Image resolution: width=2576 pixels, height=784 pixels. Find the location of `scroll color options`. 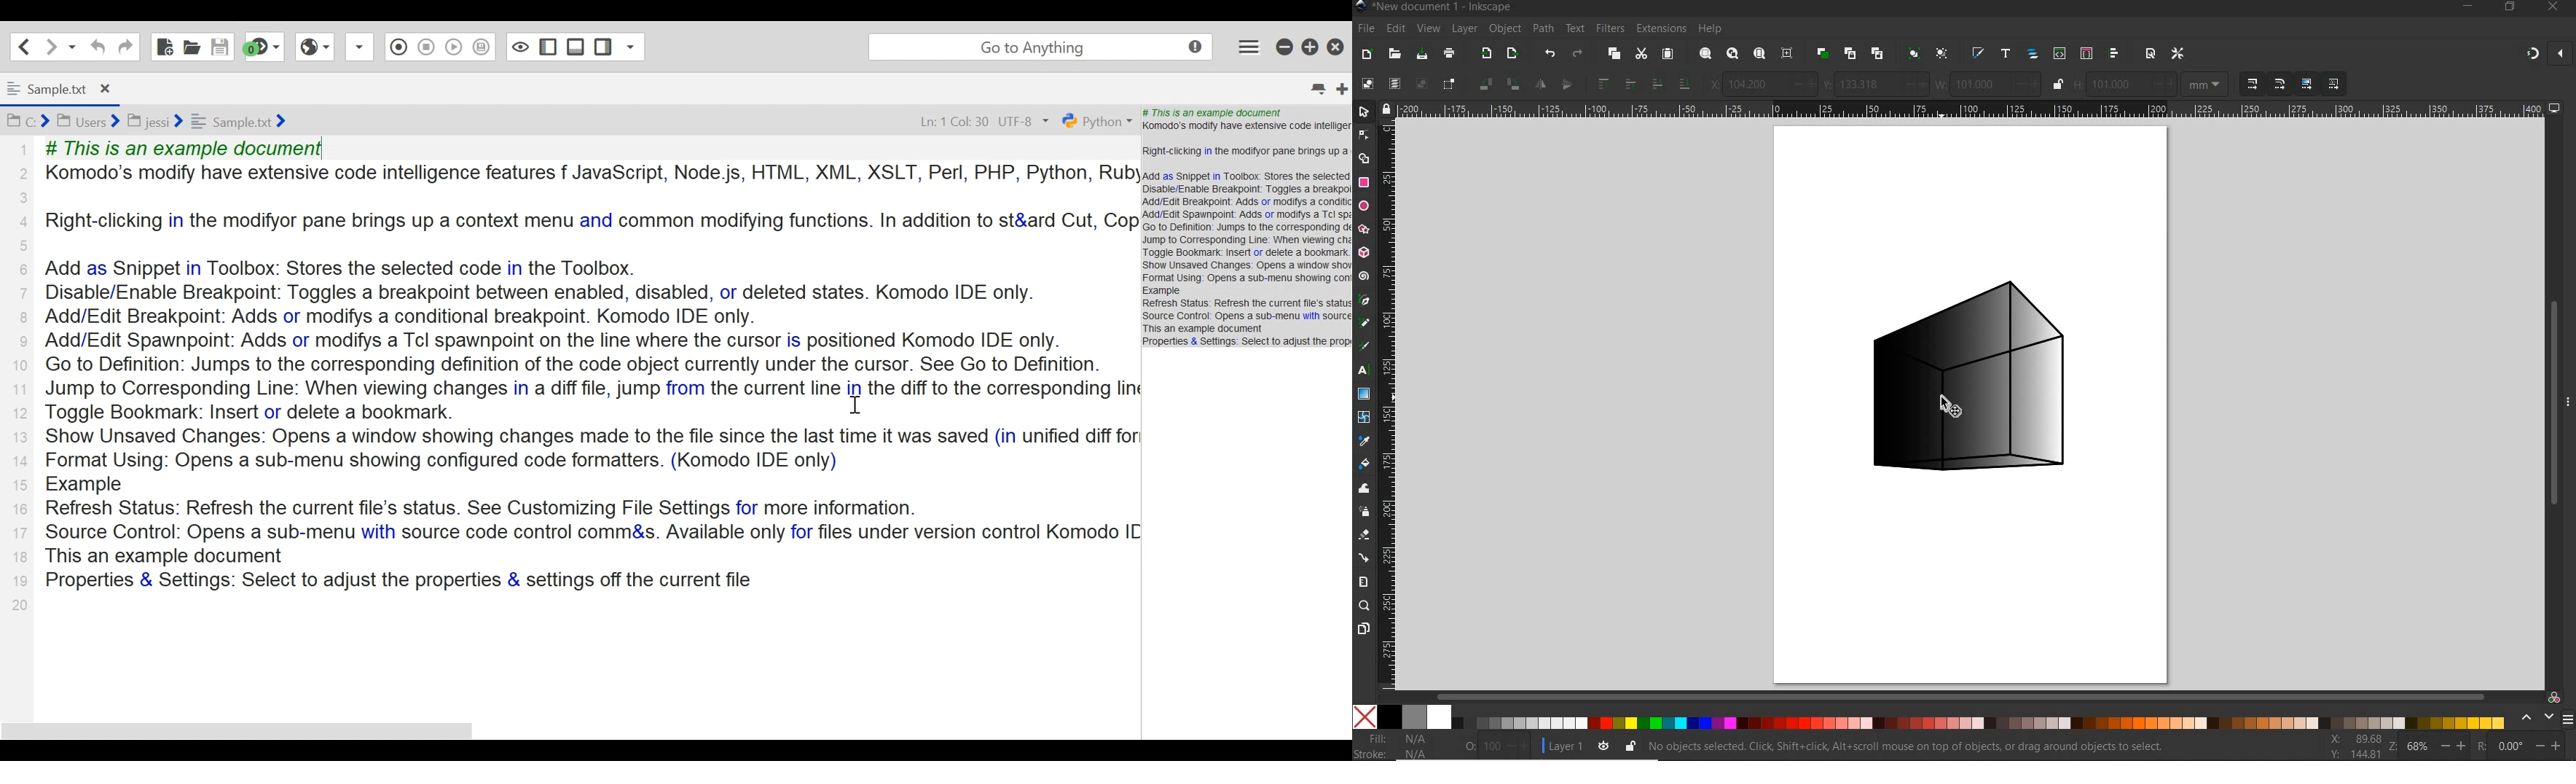

scroll color options is located at coordinates (2535, 719).